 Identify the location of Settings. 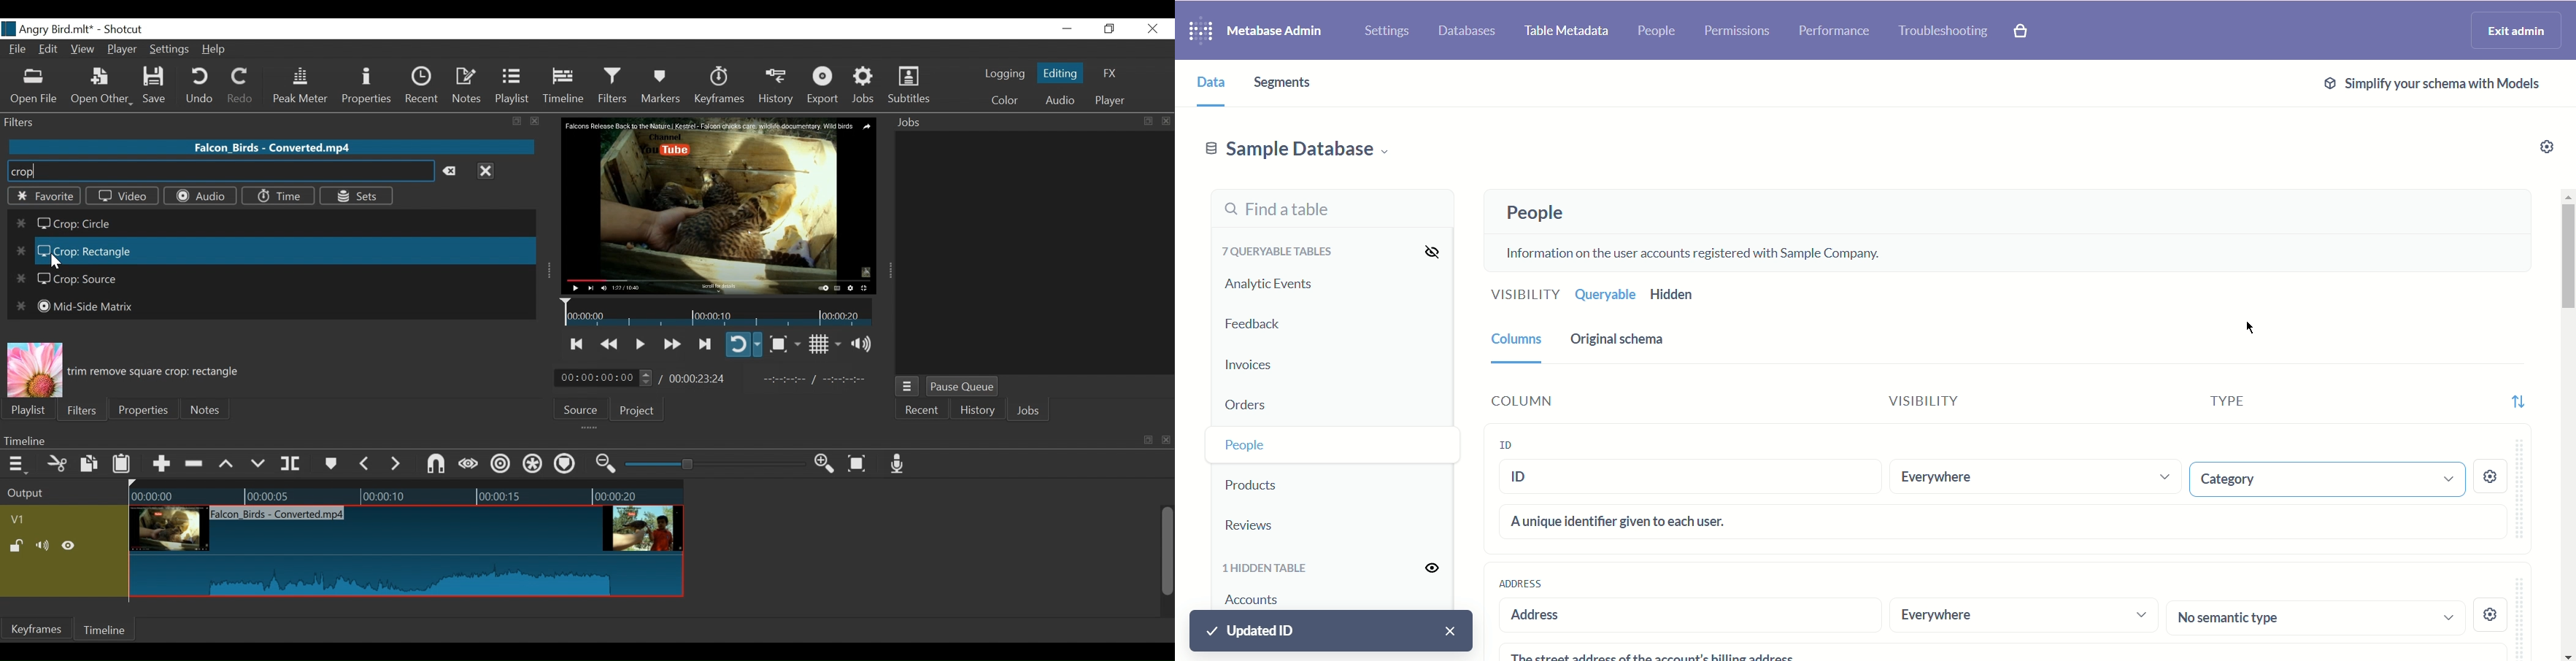
(170, 51).